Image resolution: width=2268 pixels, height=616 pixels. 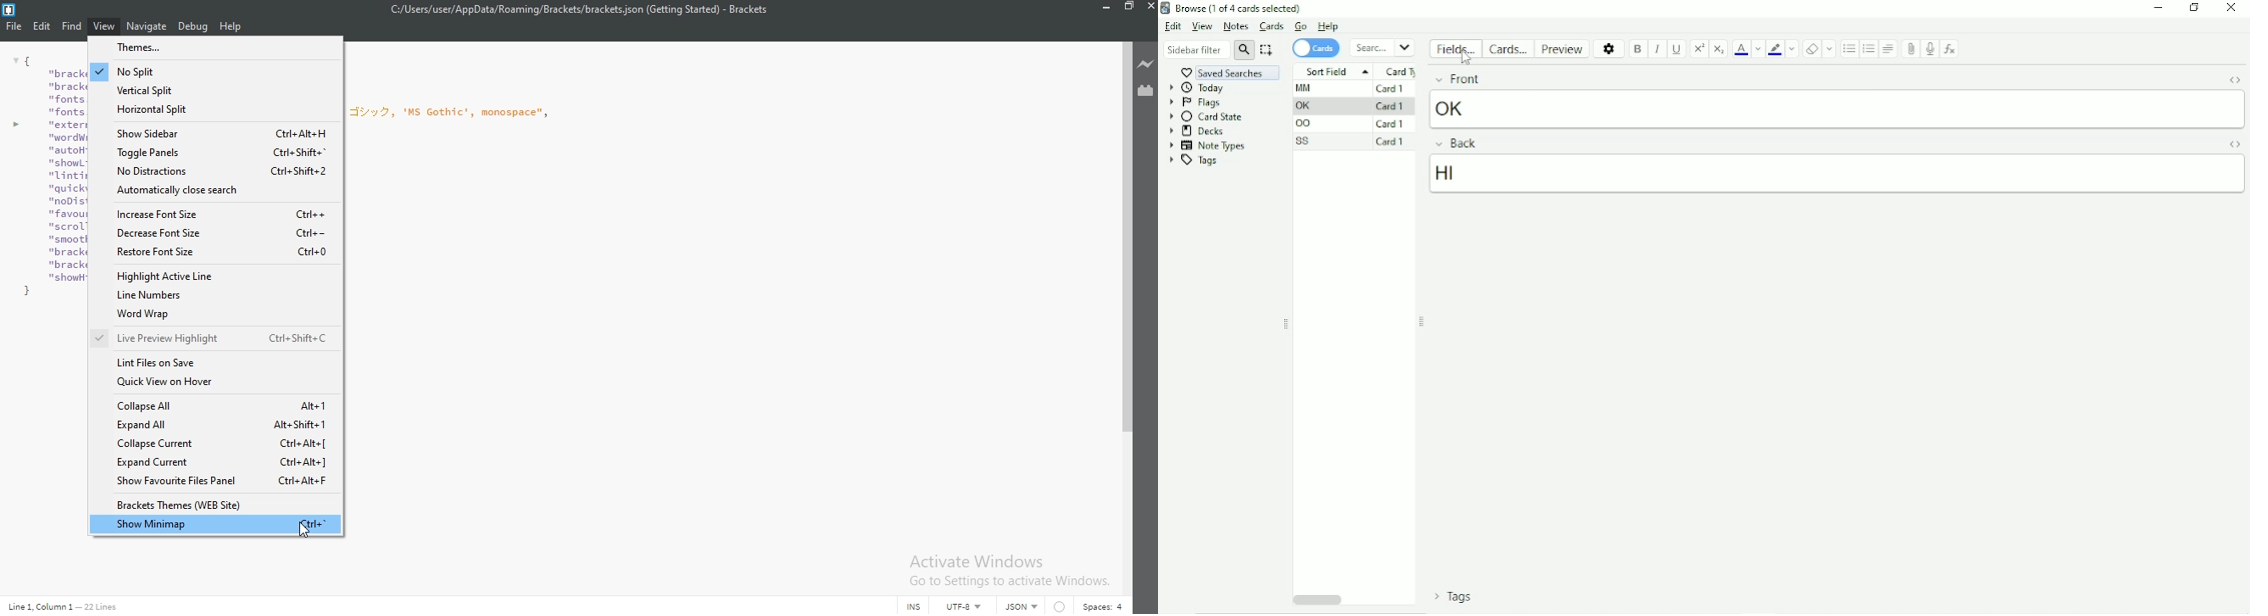 I want to click on Change color, so click(x=1758, y=49).